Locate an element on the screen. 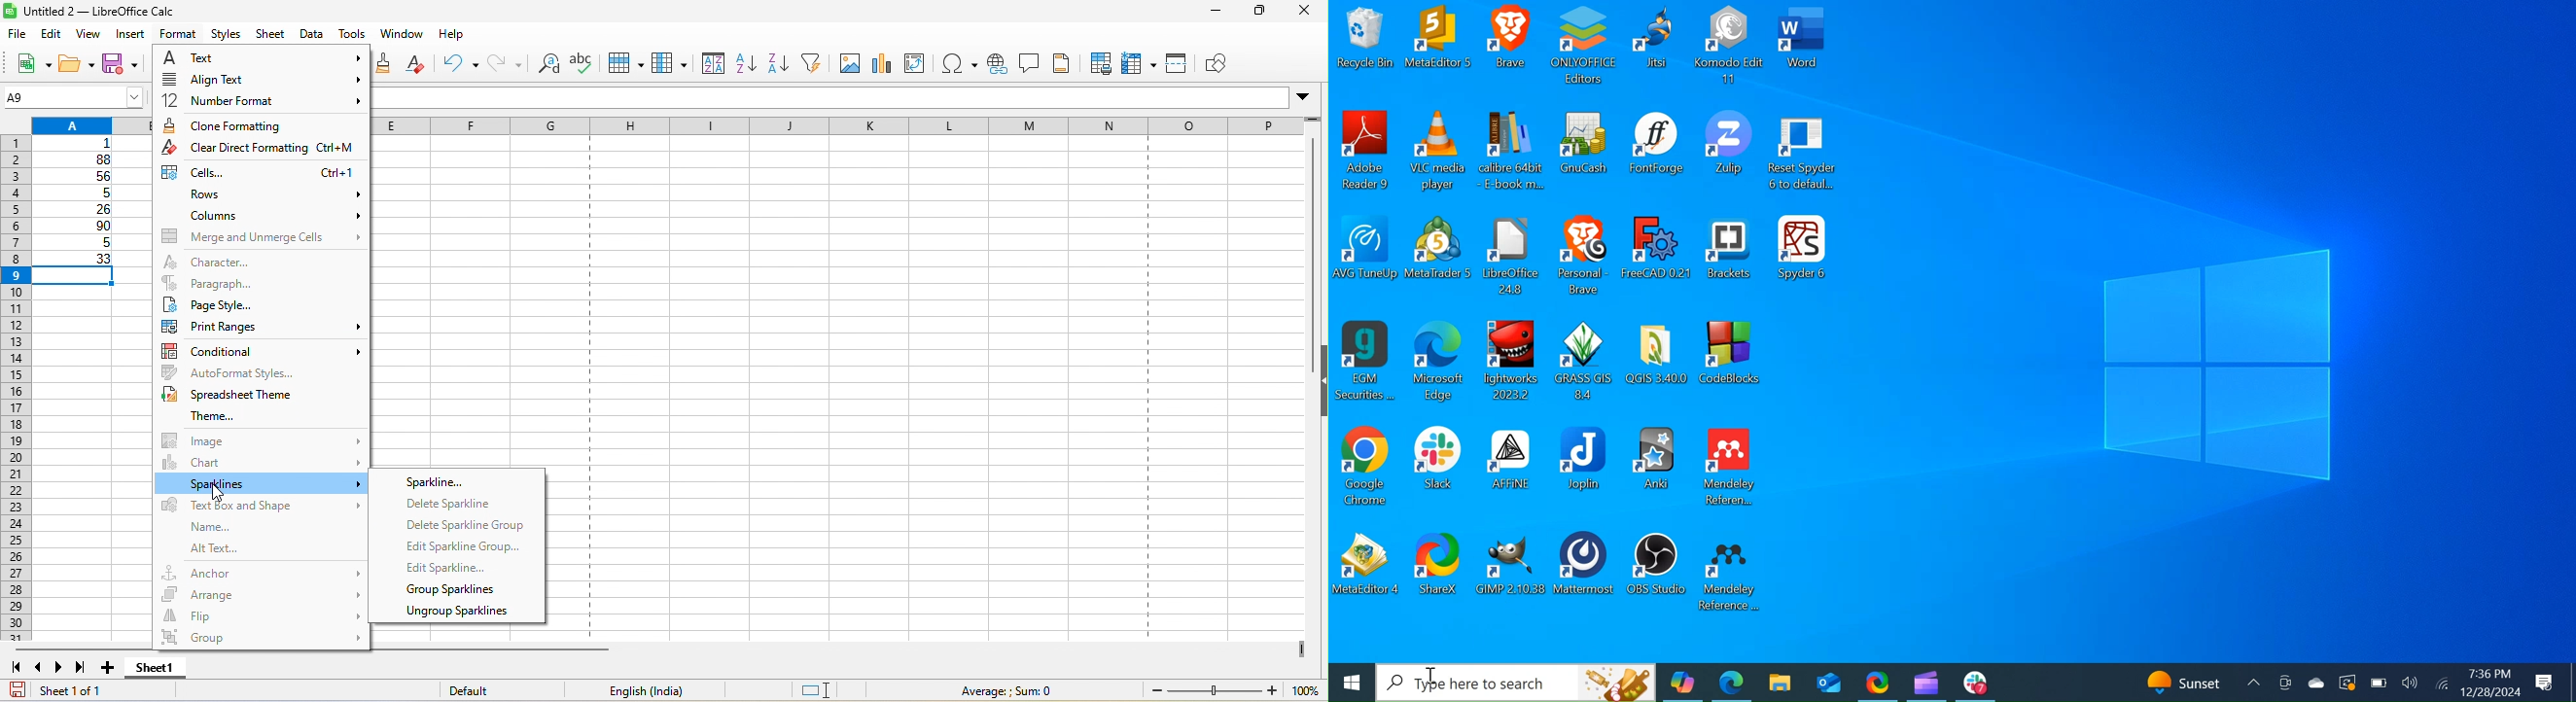 This screenshot has width=2576, height=728. edit sparkline group is located at coordinates (461, 545).